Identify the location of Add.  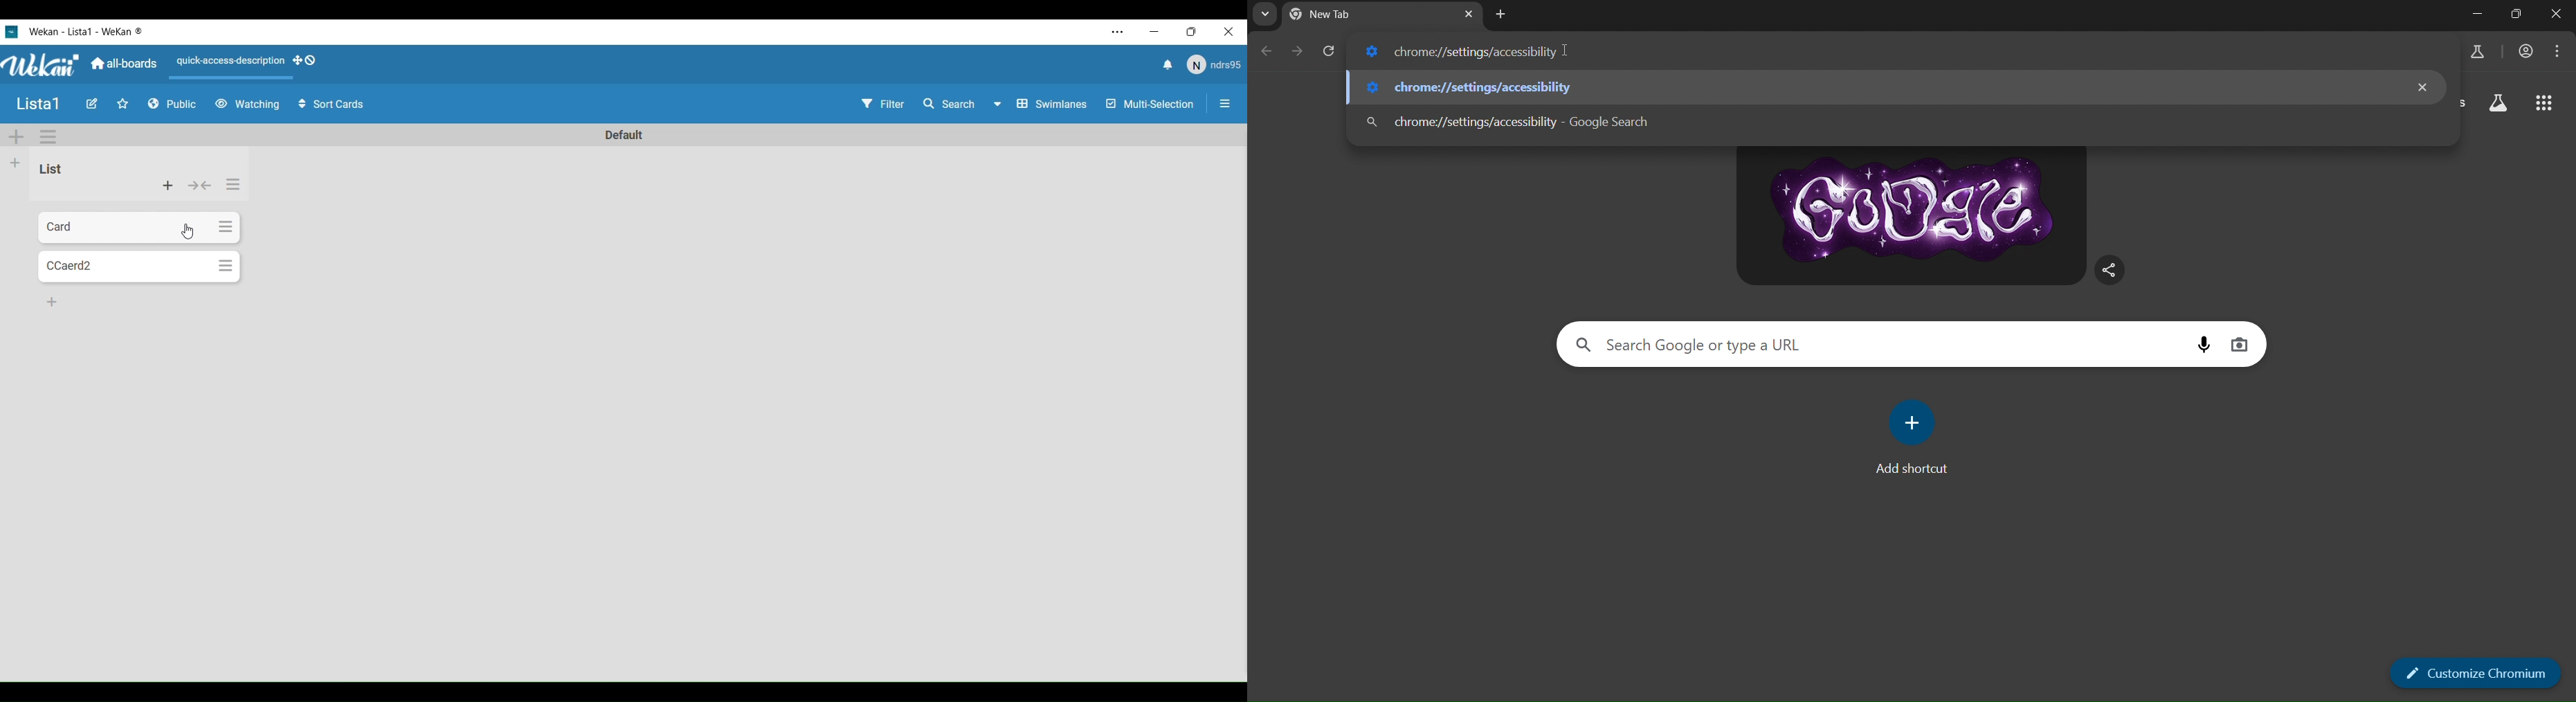
(51, 302).